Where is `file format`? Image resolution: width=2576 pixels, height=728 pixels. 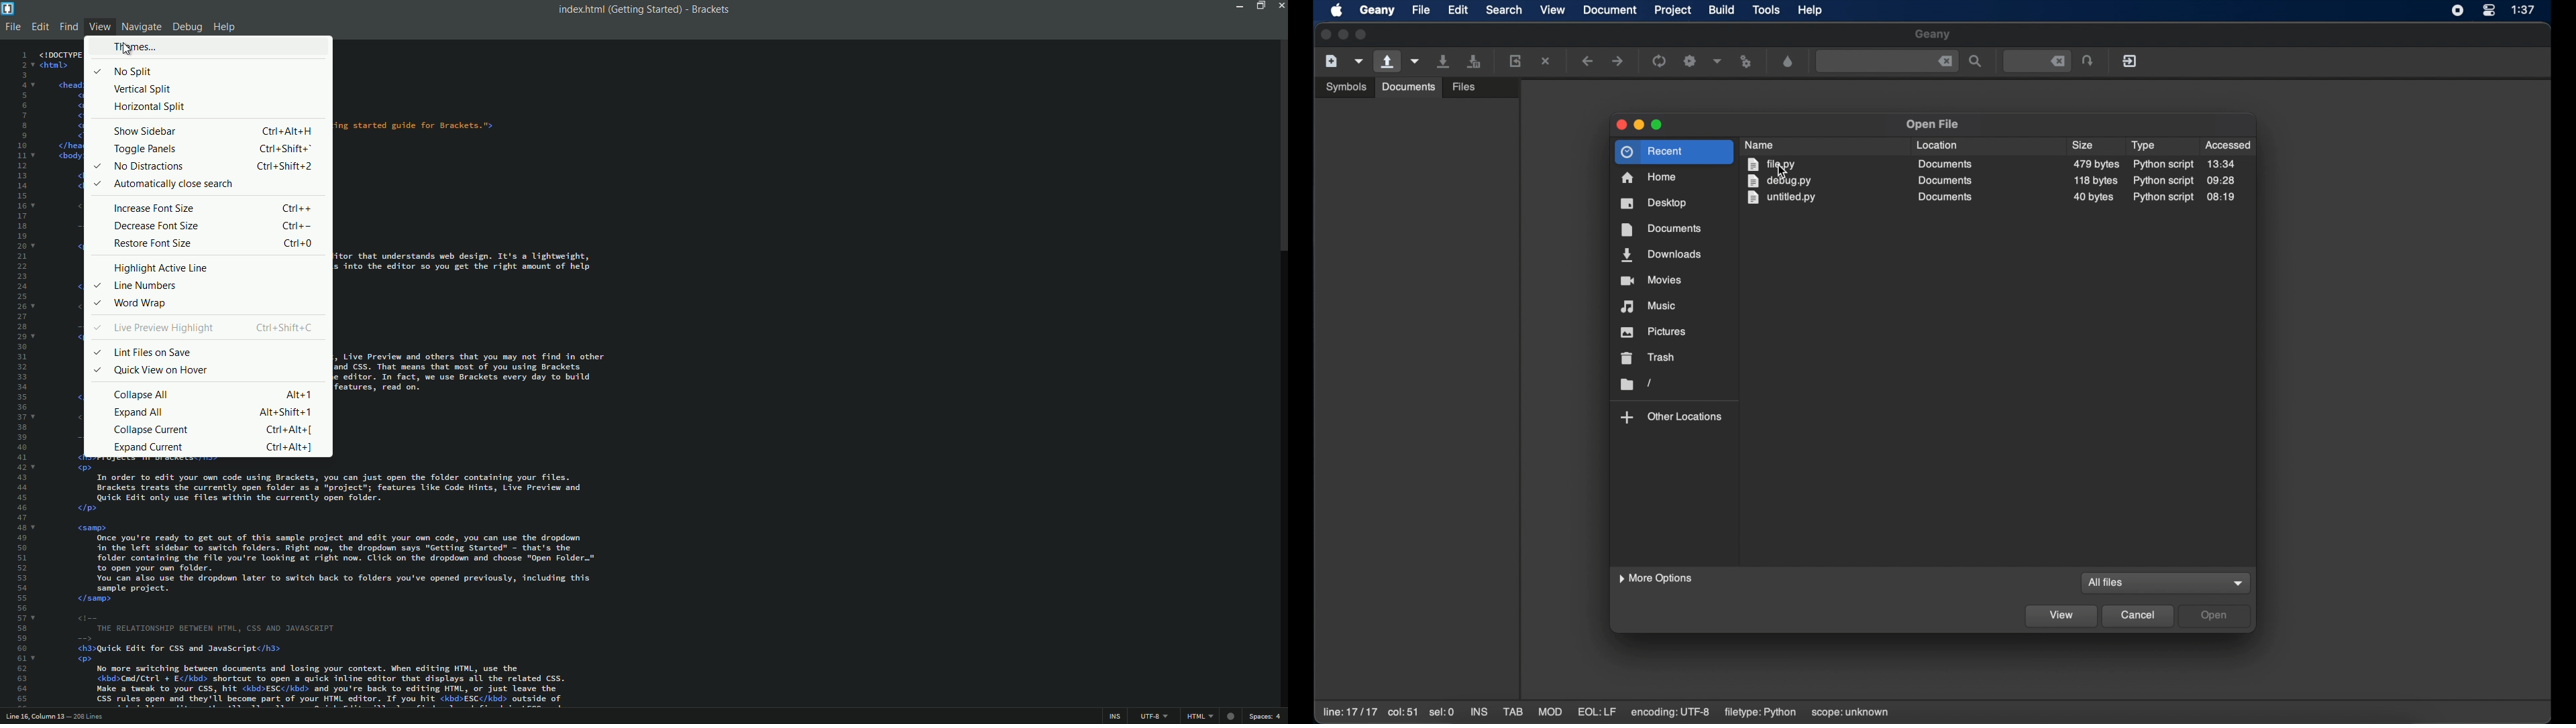
file format is located at coordinates (1201, 717).